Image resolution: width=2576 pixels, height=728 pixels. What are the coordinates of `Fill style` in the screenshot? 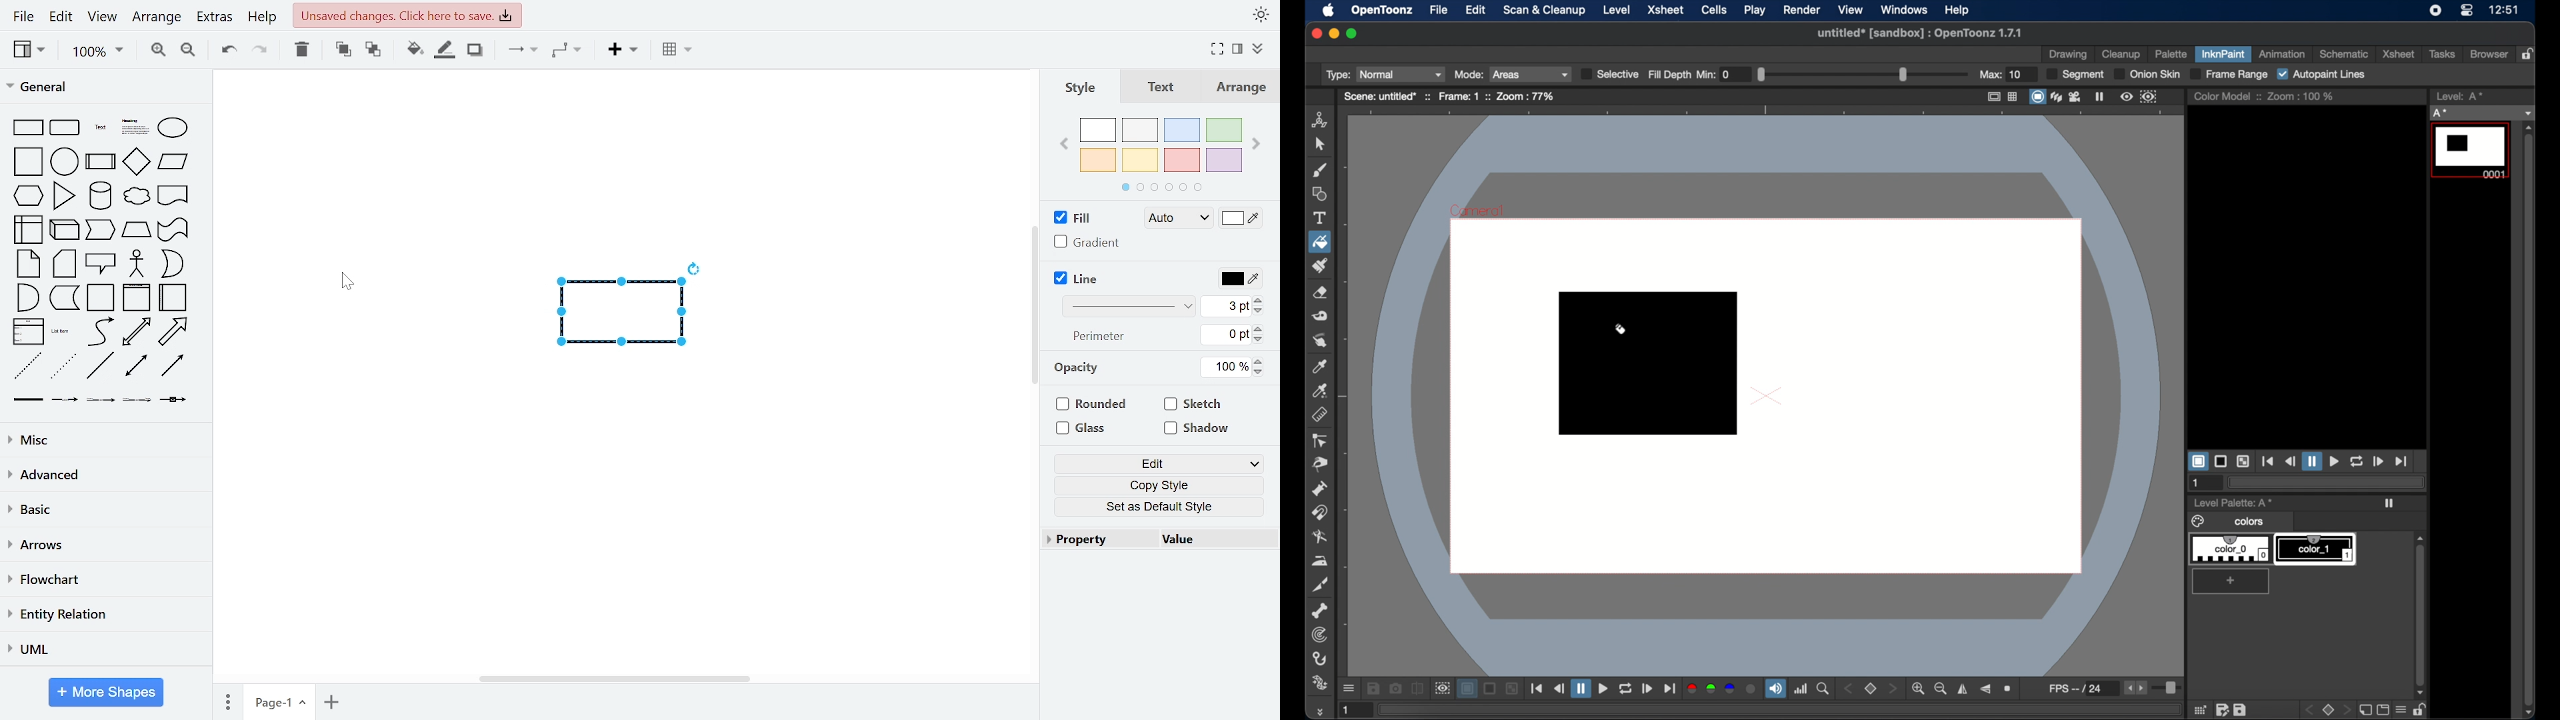 It's located at (1174, 220).